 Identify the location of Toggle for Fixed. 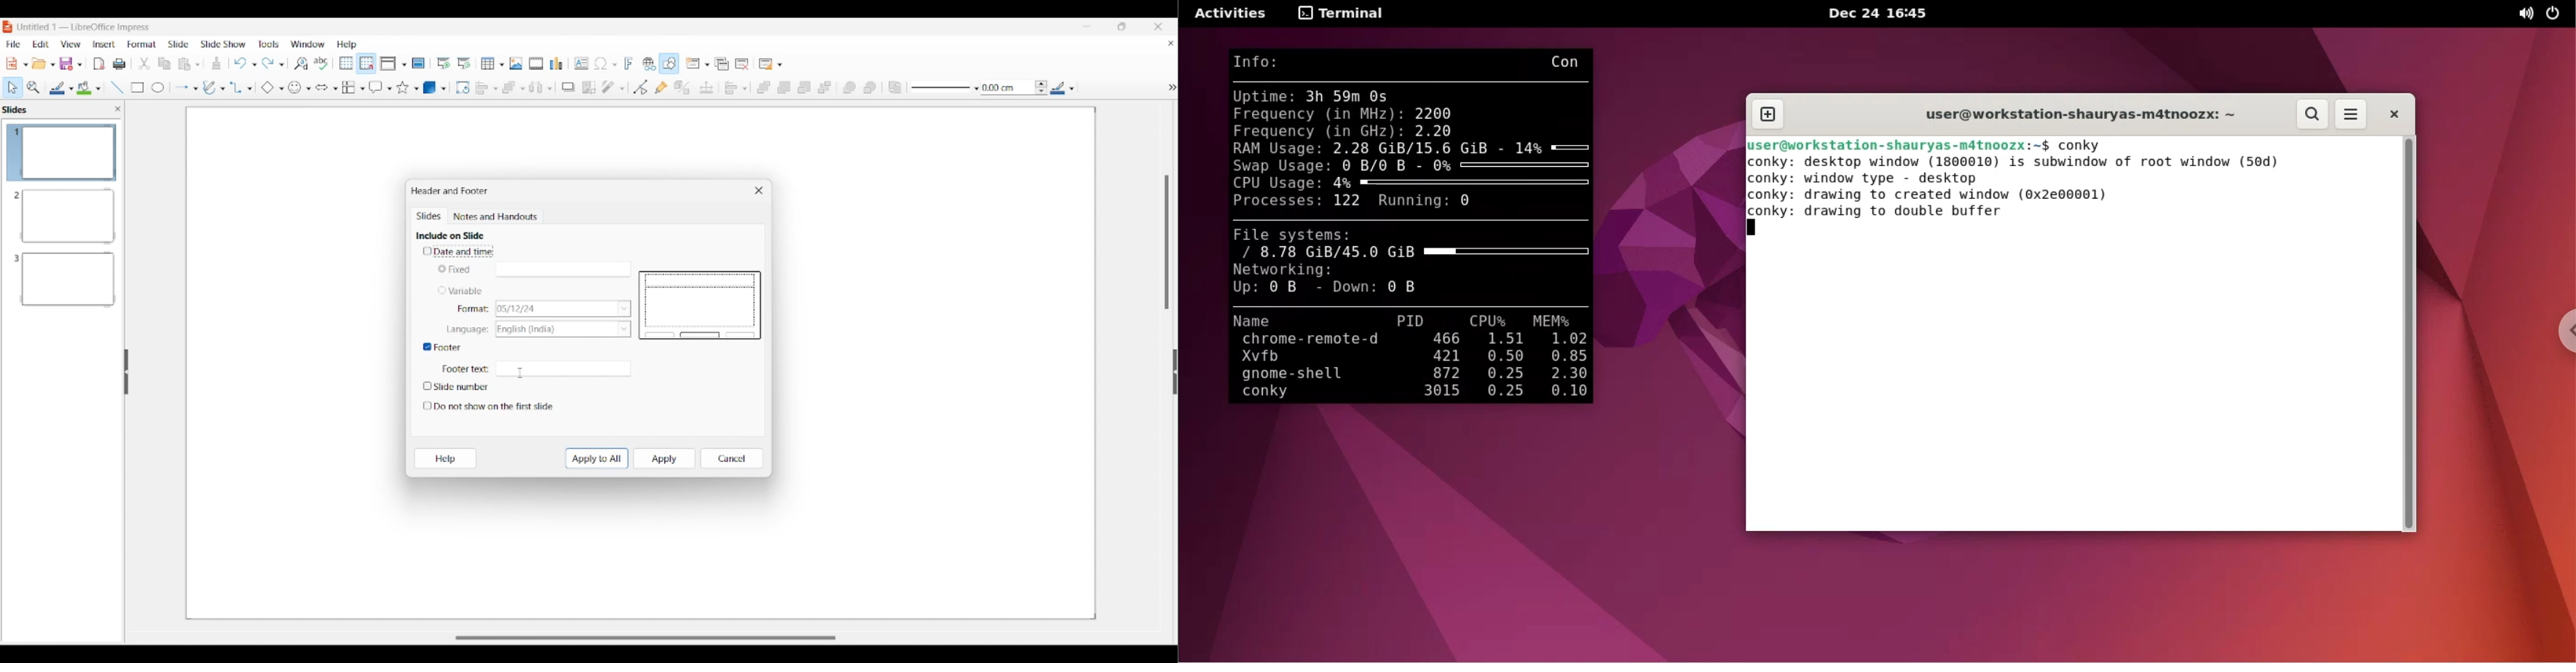
(457, 269).